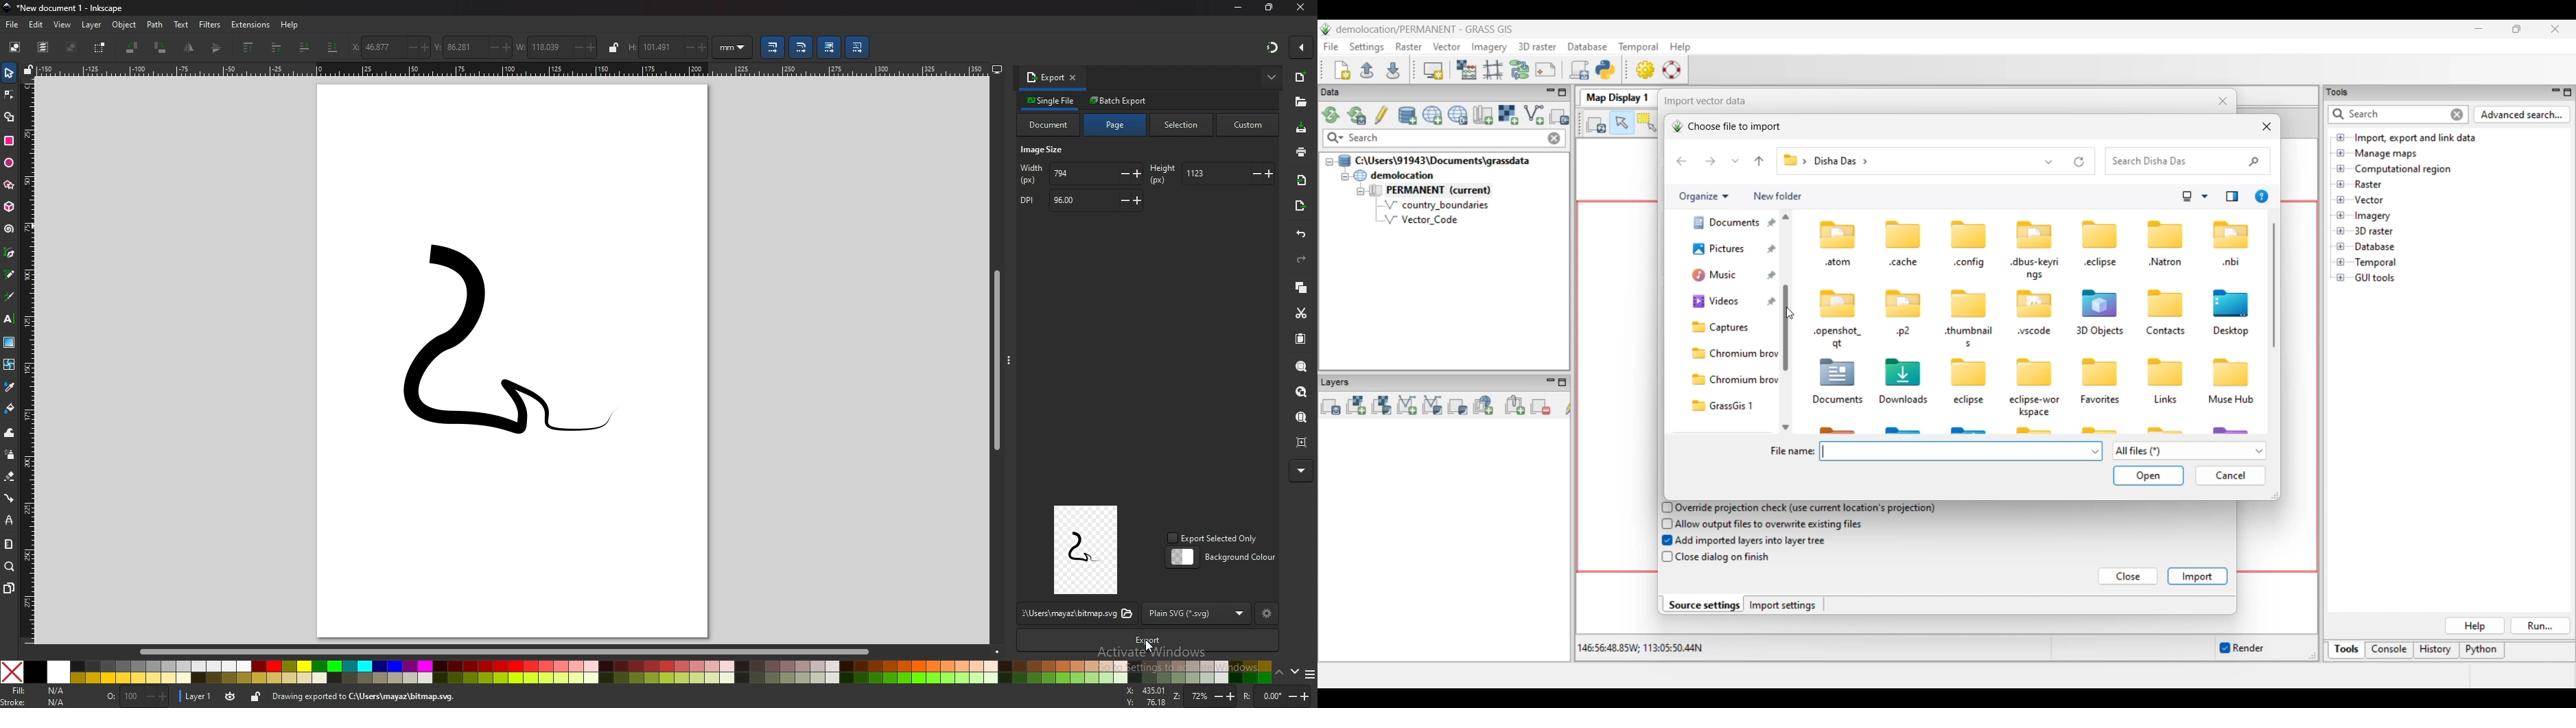  Describe the element at coordinates (613, 47) in the screenshot. I see `lock` at that location.